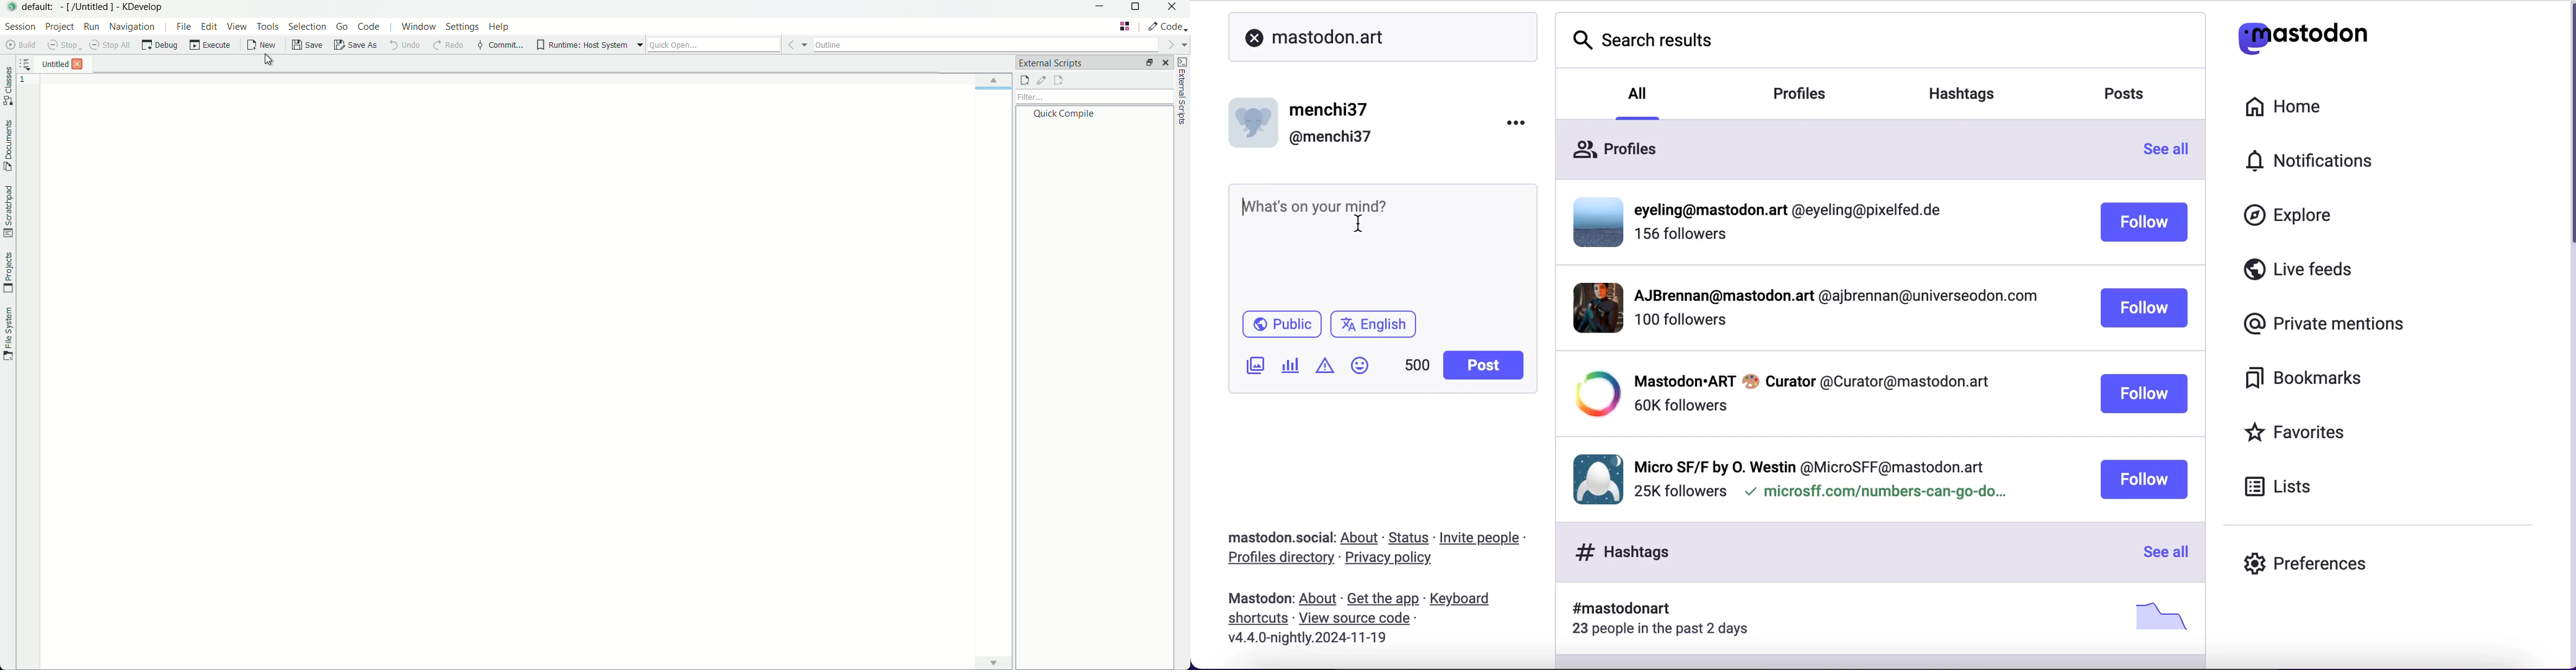 The image size is (2576, 672). Describe the element at coordinates (269, 60) in the screenshot. I see `cursor` at that location.